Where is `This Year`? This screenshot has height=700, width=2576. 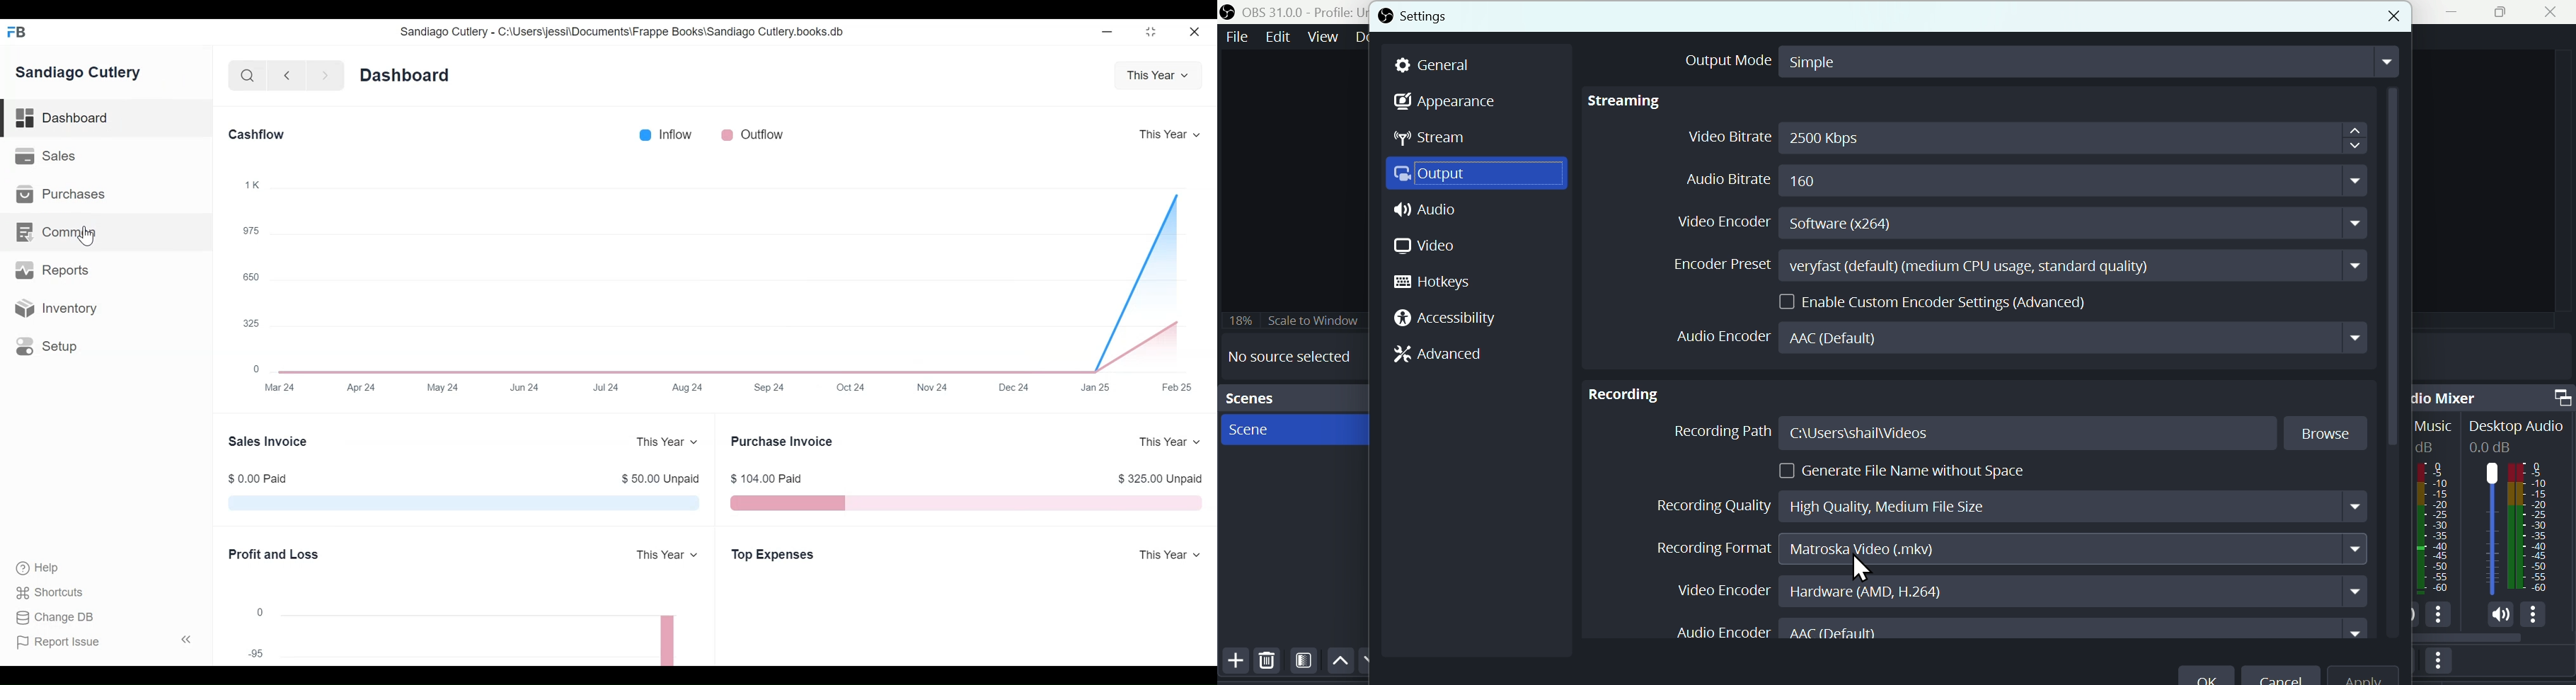
This Year is located at coordinates (1166, 134).